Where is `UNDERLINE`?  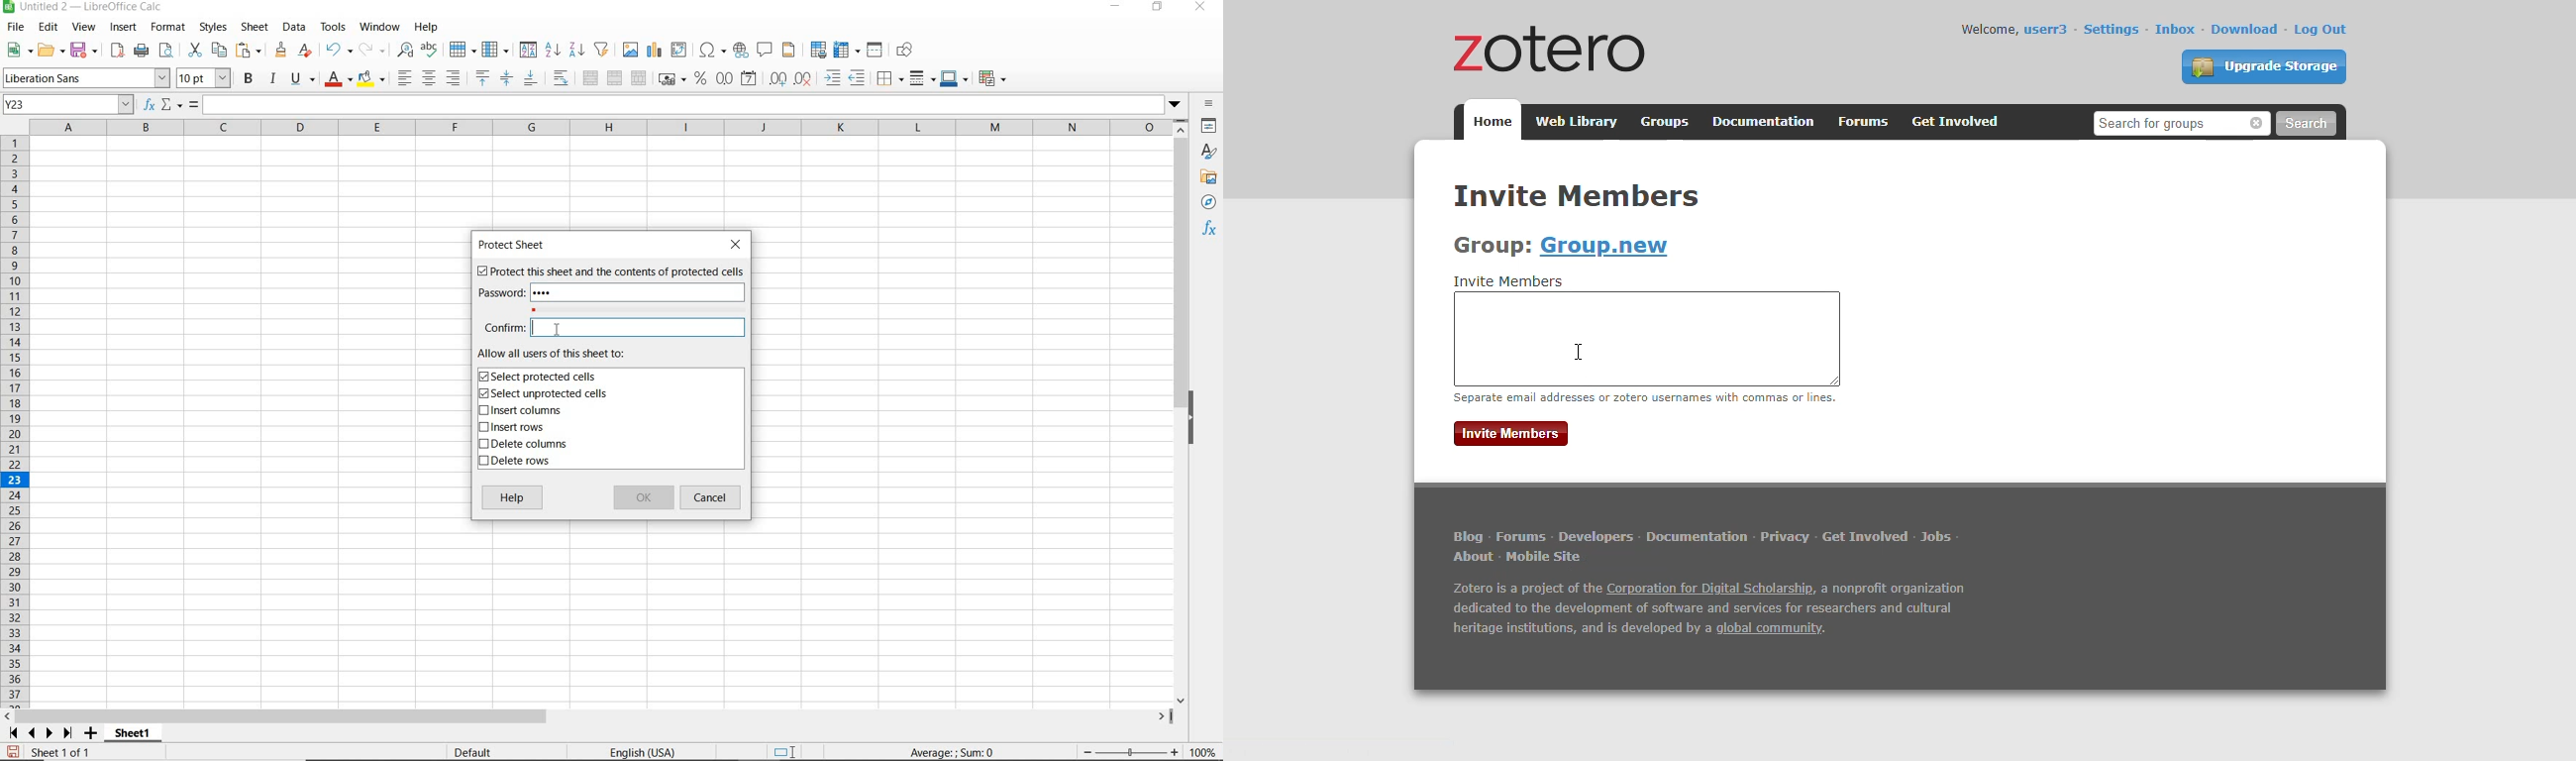 UNDERLINE is located at coordinates (302, 79).